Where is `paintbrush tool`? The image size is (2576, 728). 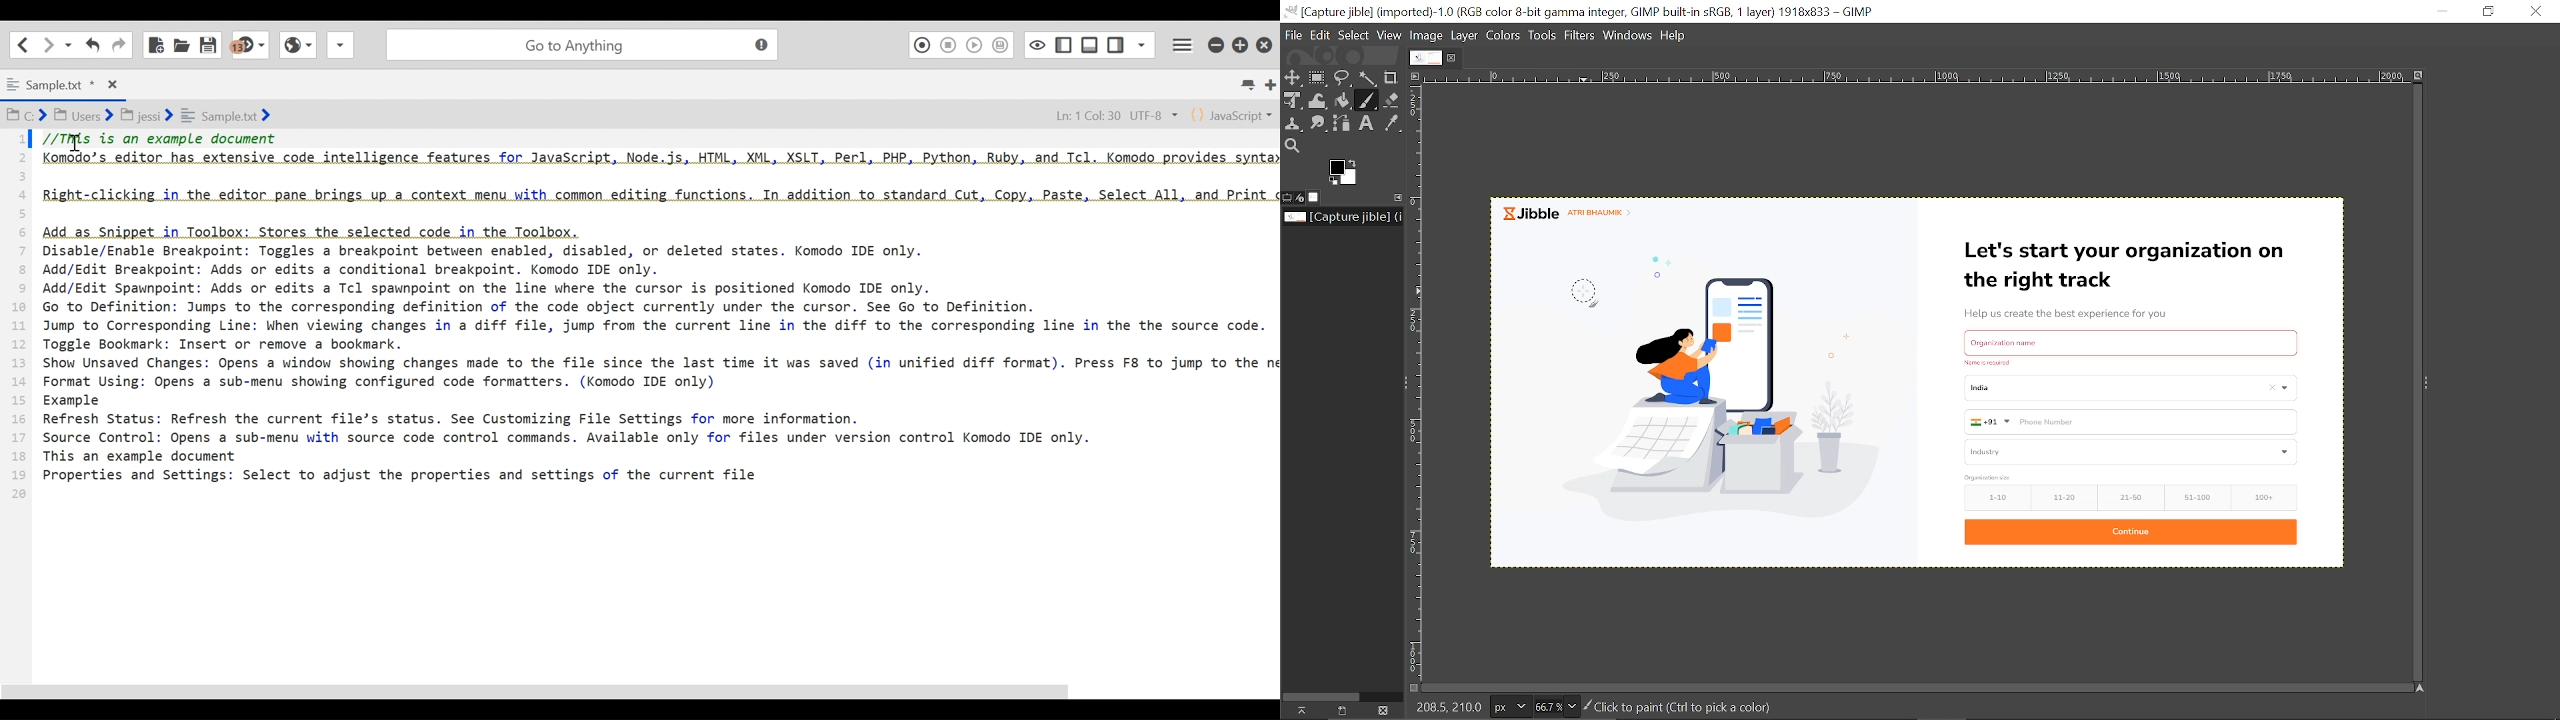
paintbrush tool is located at coordinates (1367, 101).